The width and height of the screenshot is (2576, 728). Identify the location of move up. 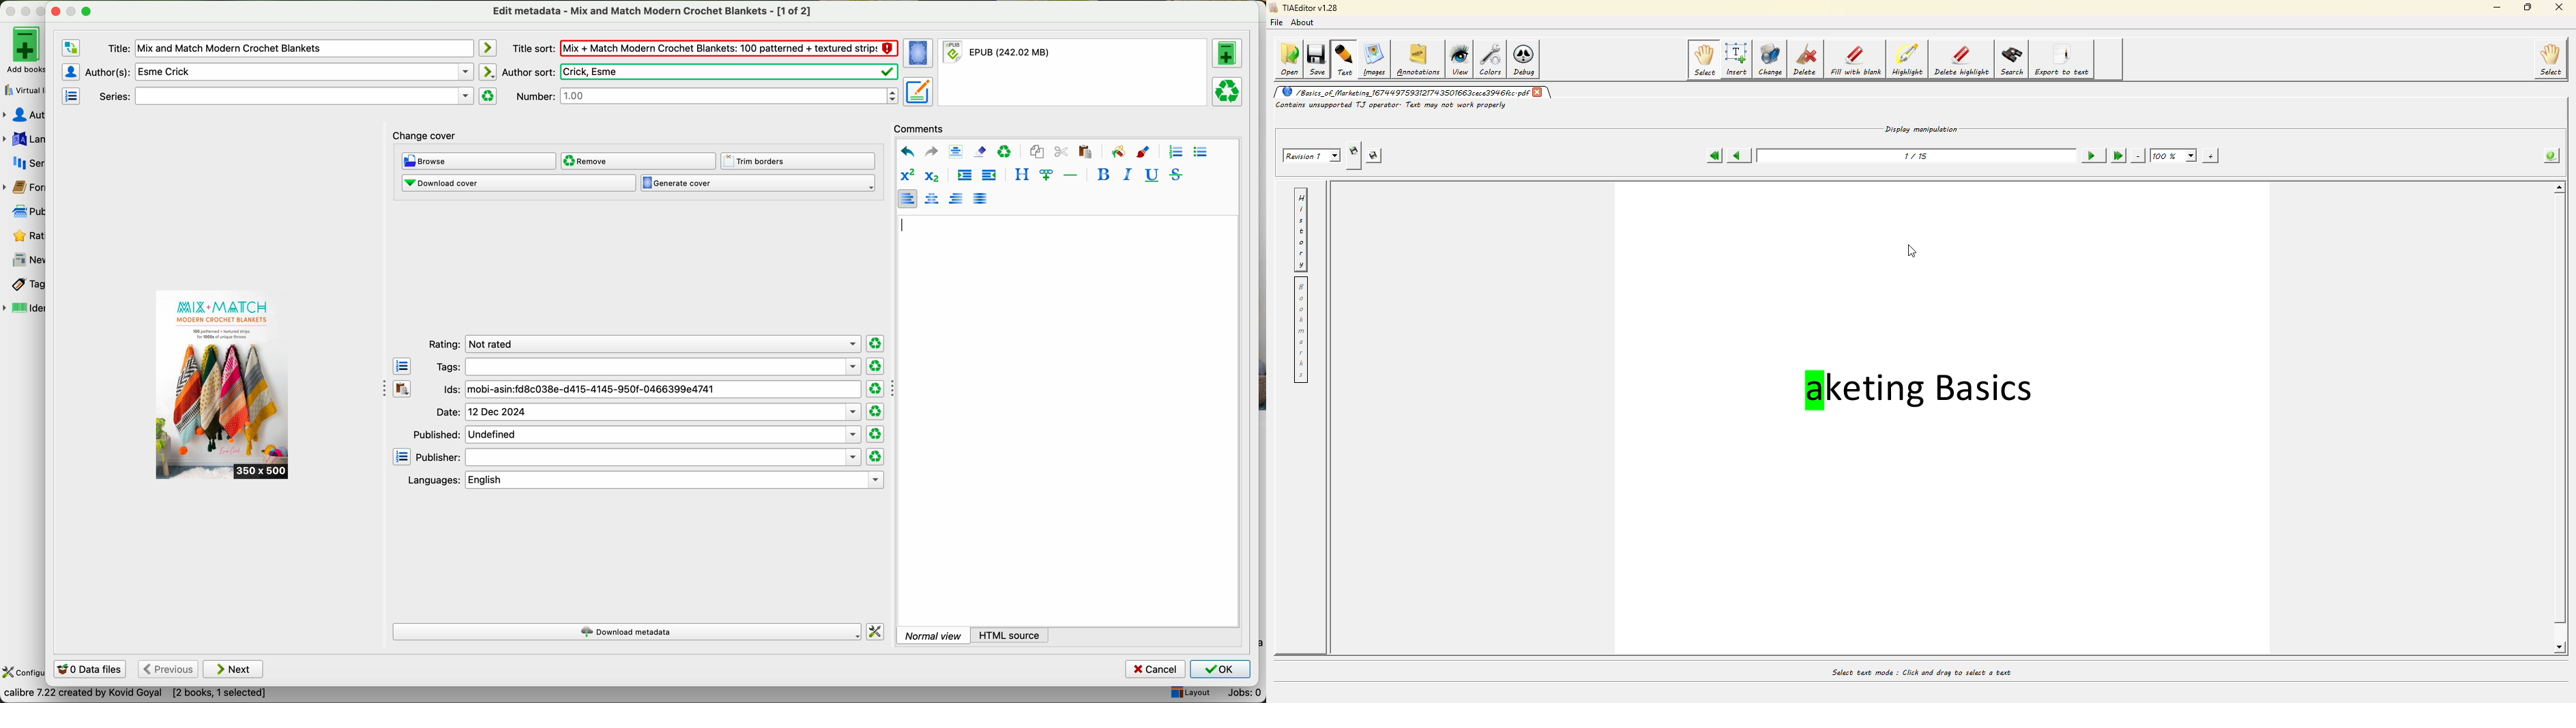
(2560, 187).